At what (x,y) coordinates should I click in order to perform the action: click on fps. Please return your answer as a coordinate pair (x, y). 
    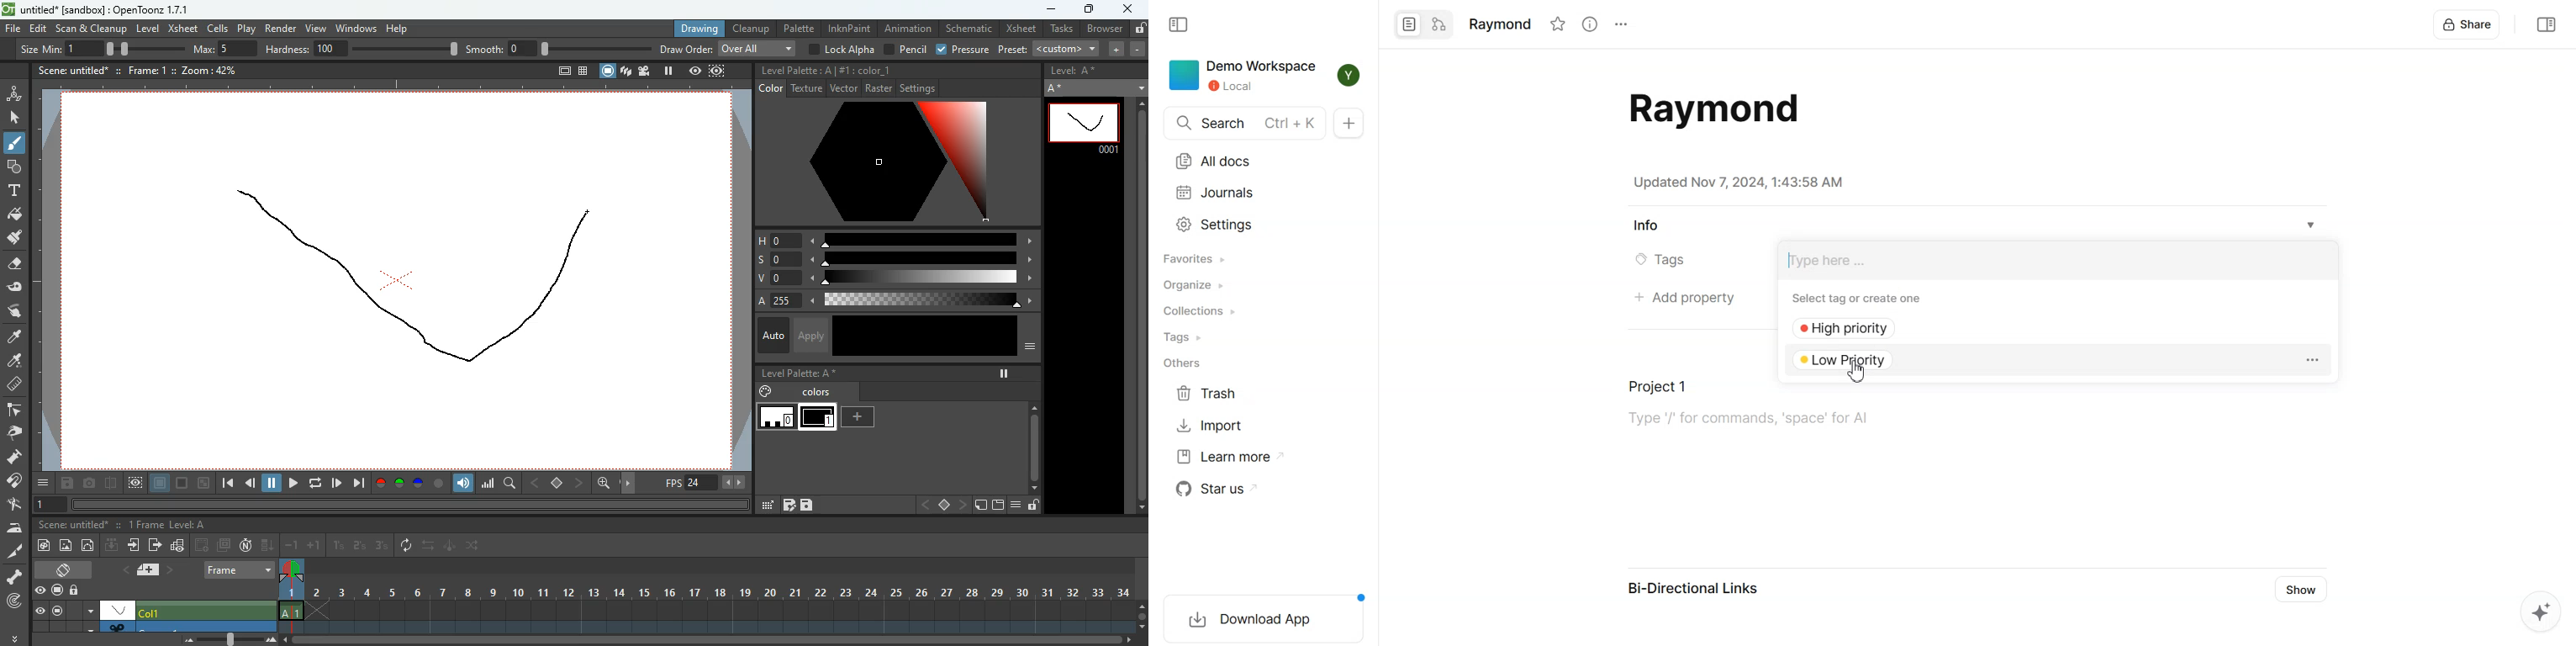
    Looking at the image, I should click on (706, 483).